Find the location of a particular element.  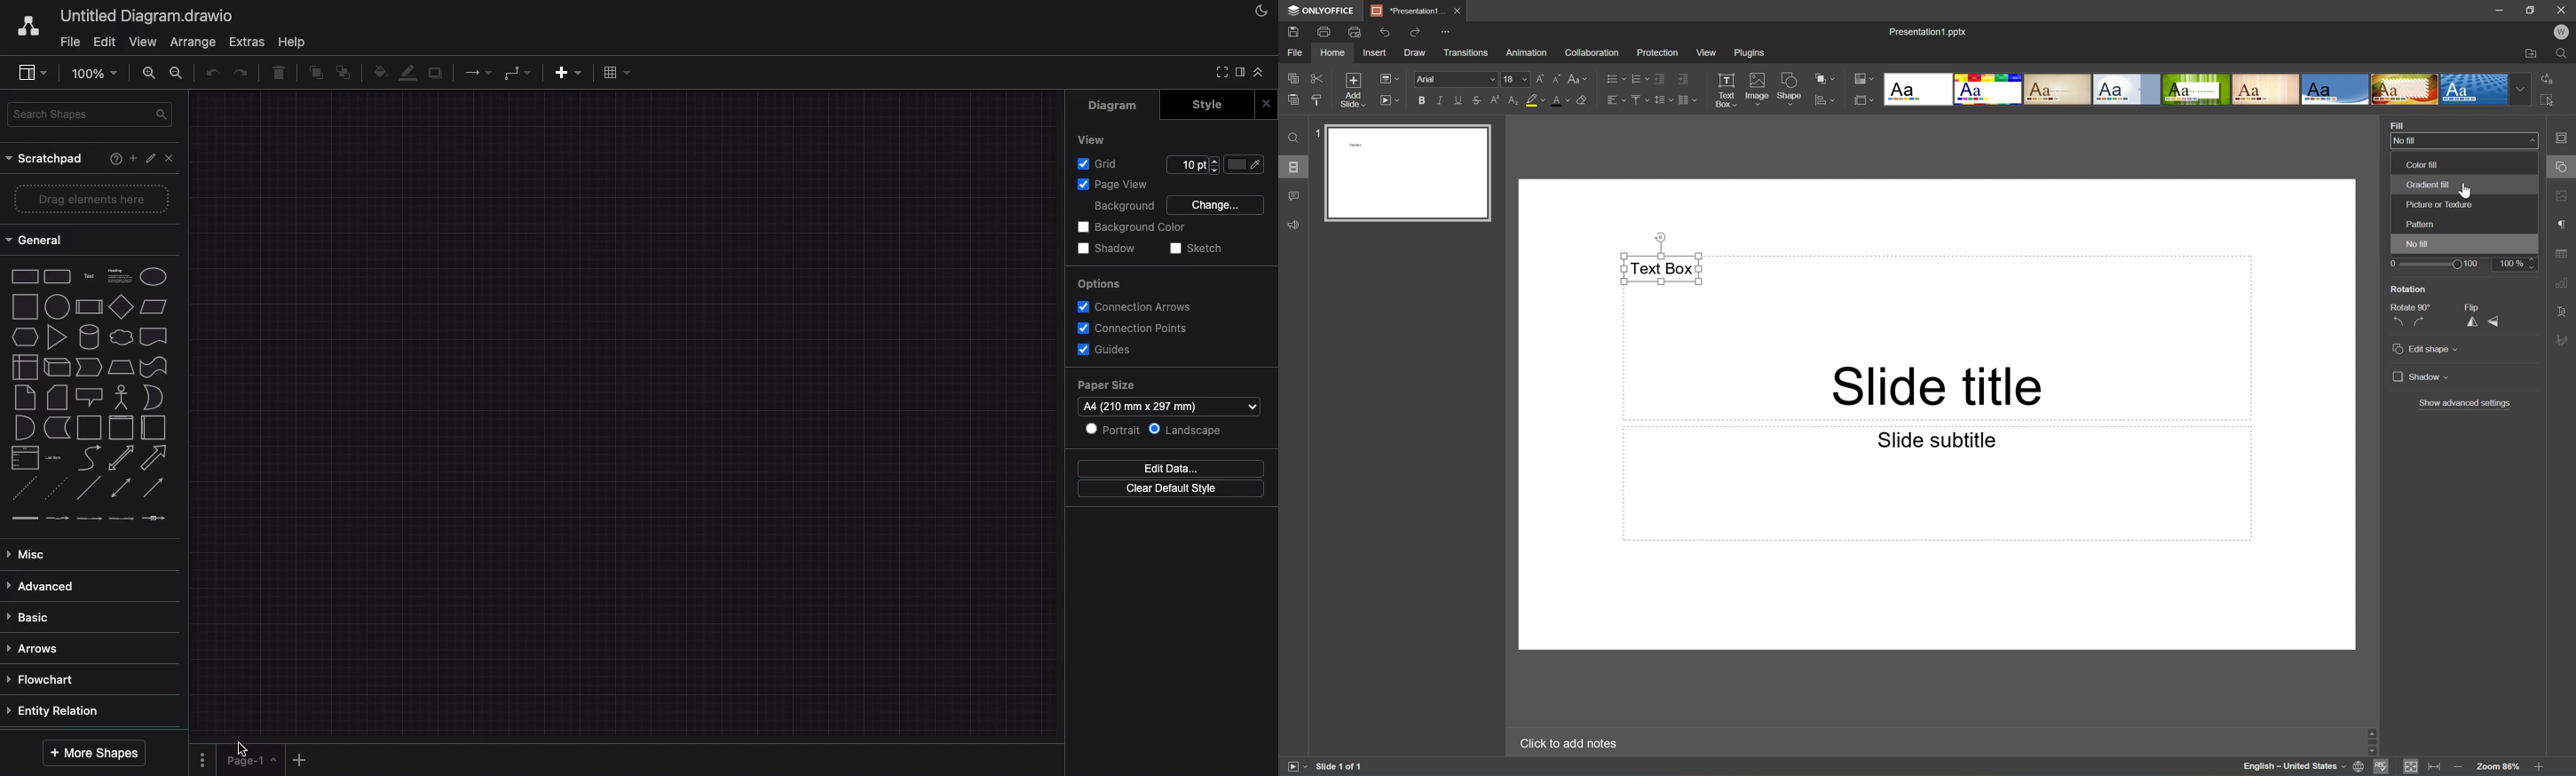

Scroll Up is located at coordinates (2543, 730).